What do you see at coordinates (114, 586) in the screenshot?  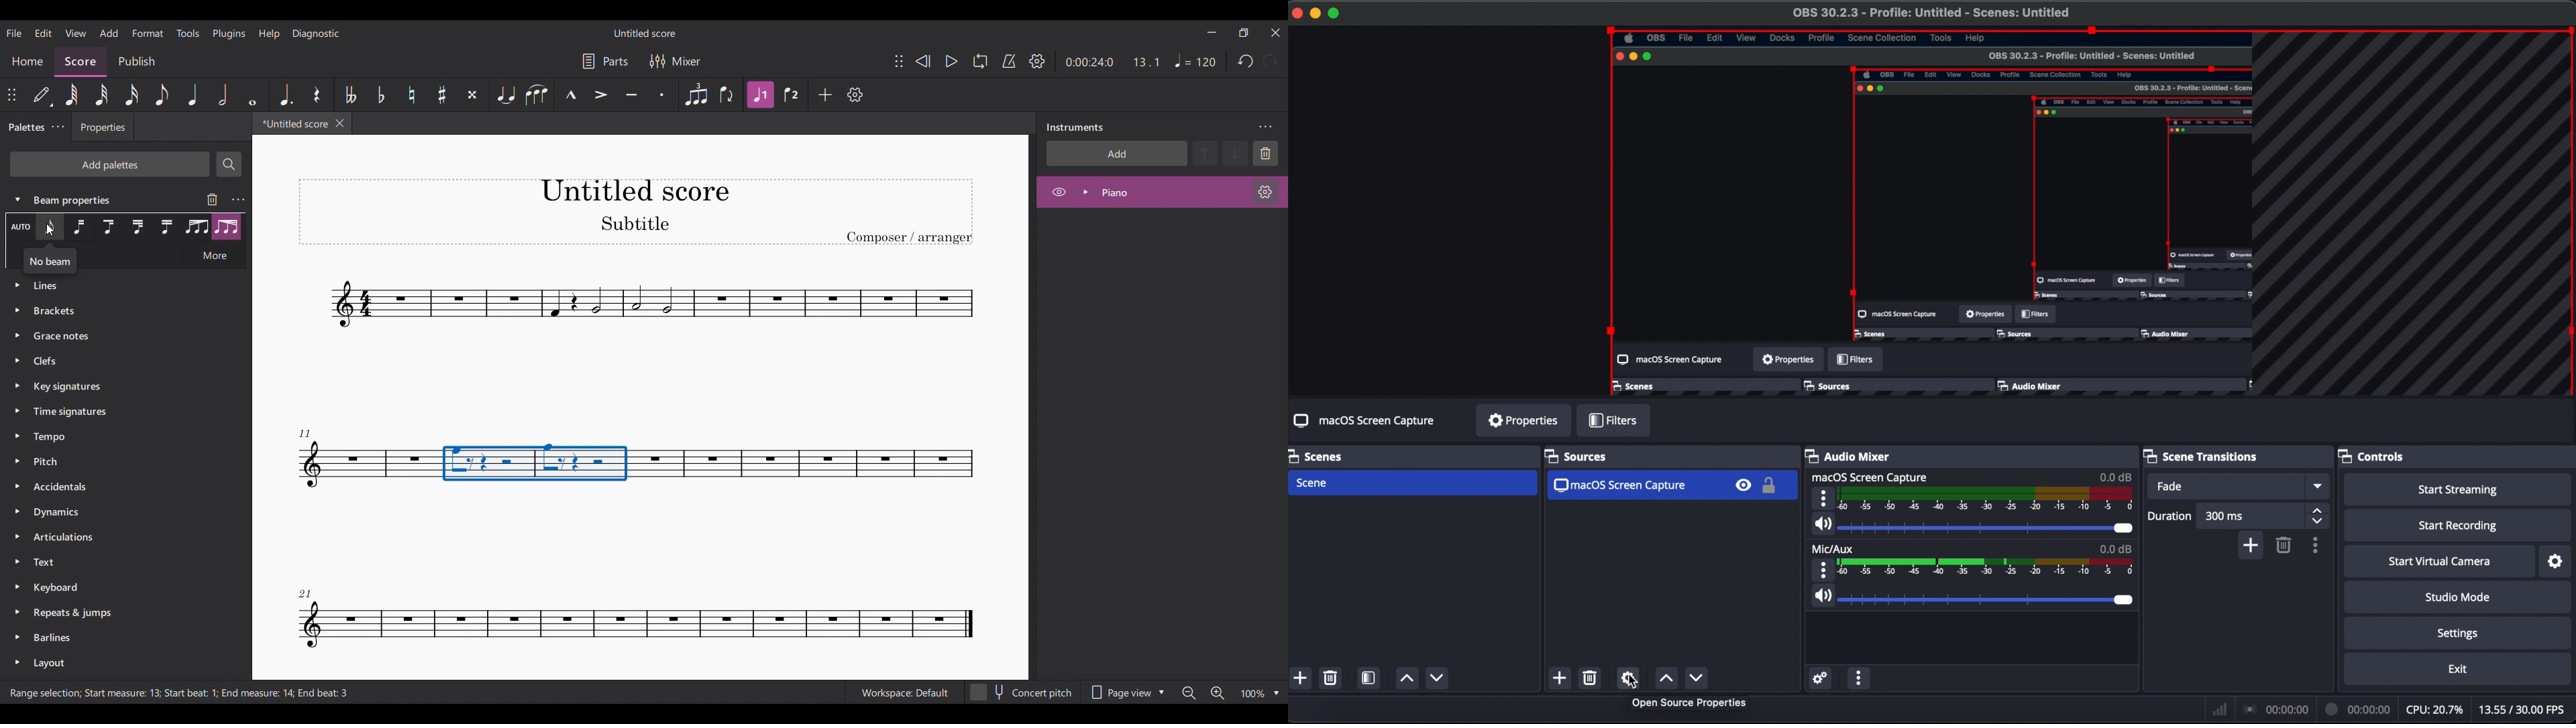 I see `Keyboard` at bounding box center [114, 586].